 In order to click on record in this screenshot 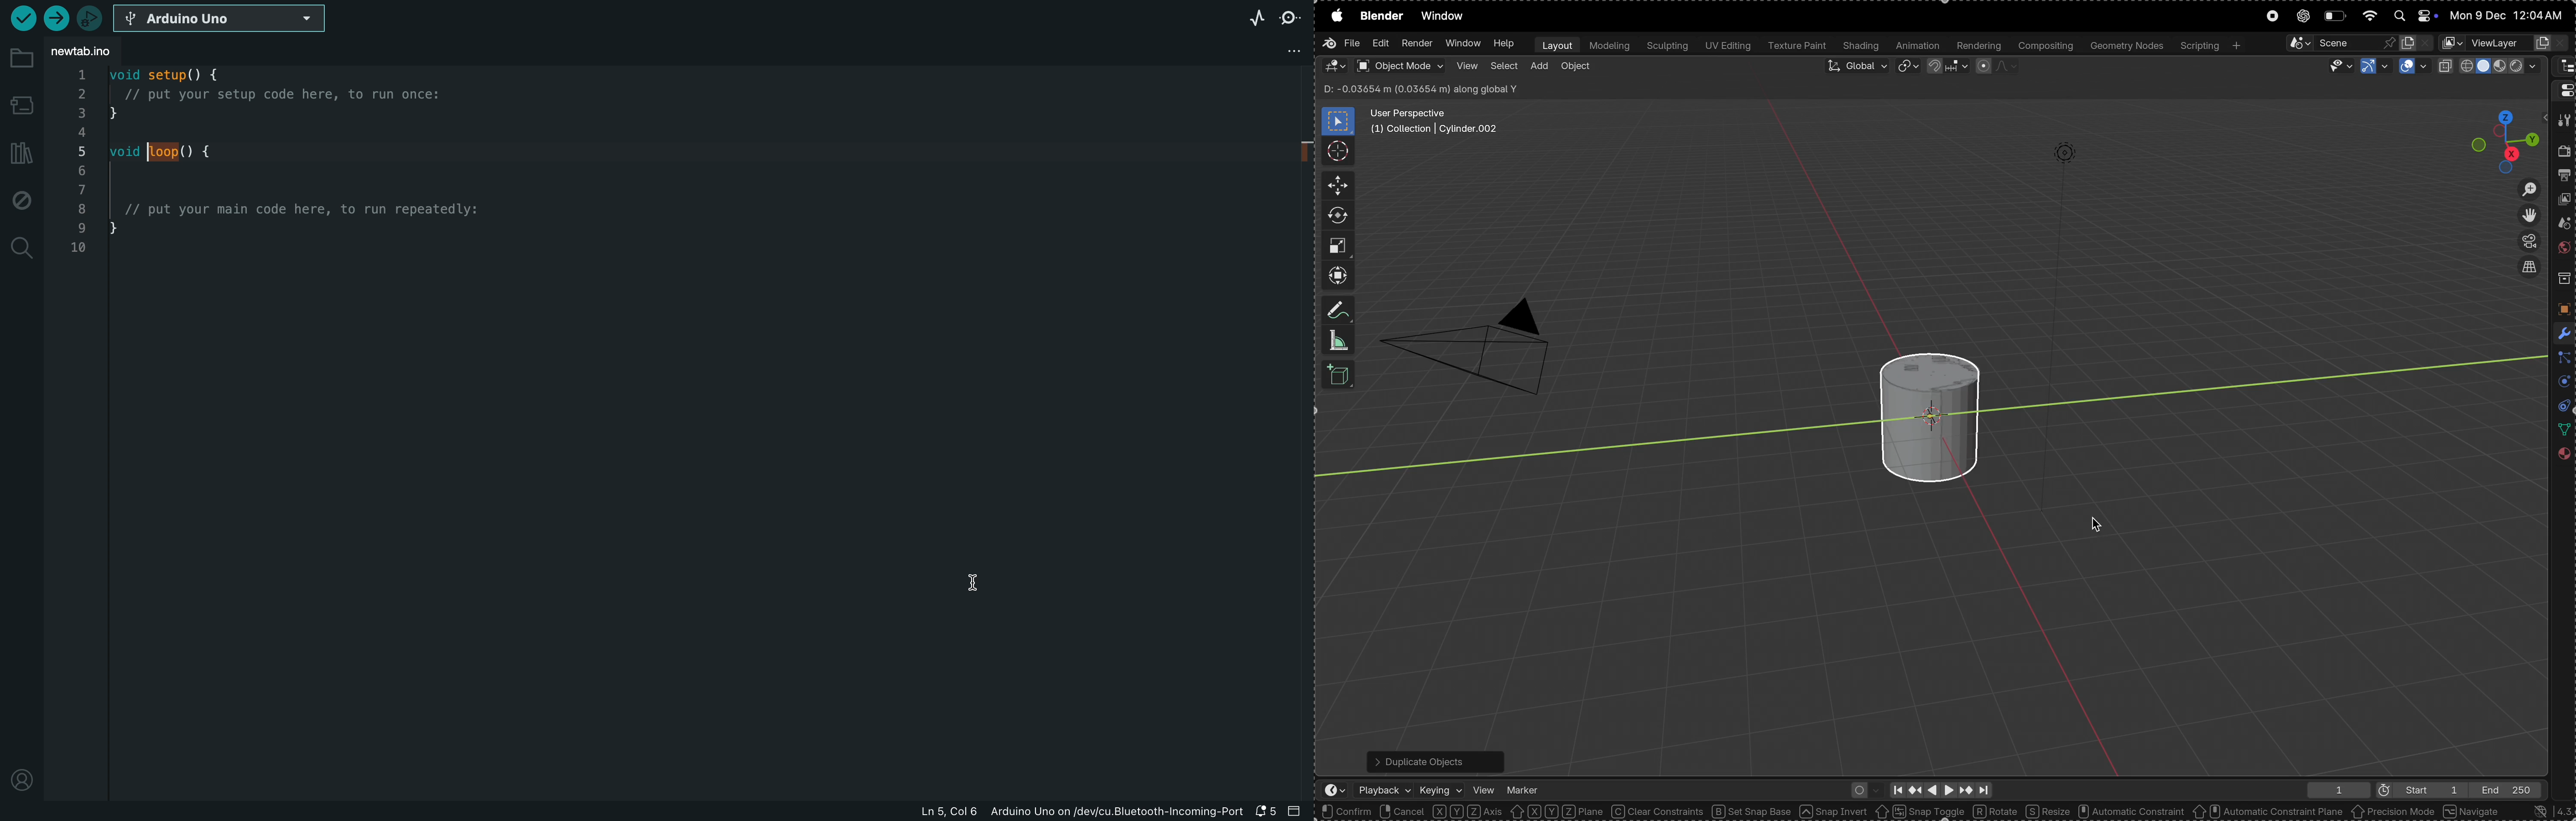, I will do `click(2271, 17)`.